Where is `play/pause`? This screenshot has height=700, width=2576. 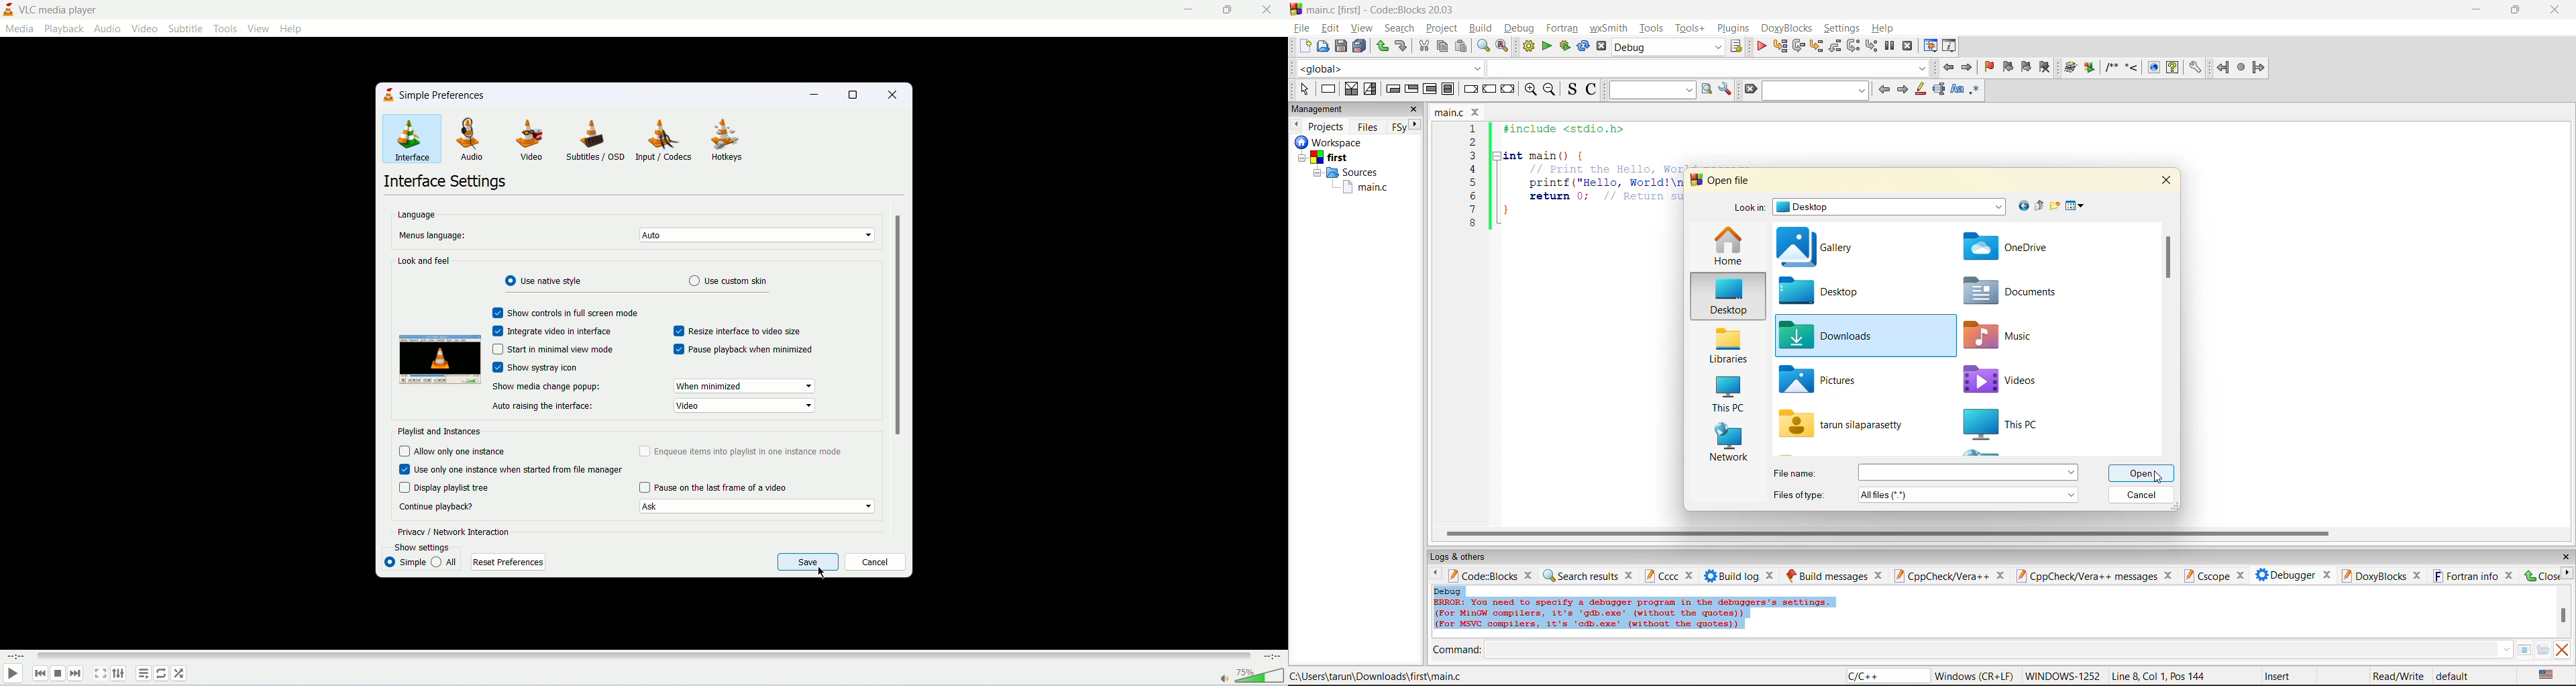
play/pause is located at coordinates (12, 675).